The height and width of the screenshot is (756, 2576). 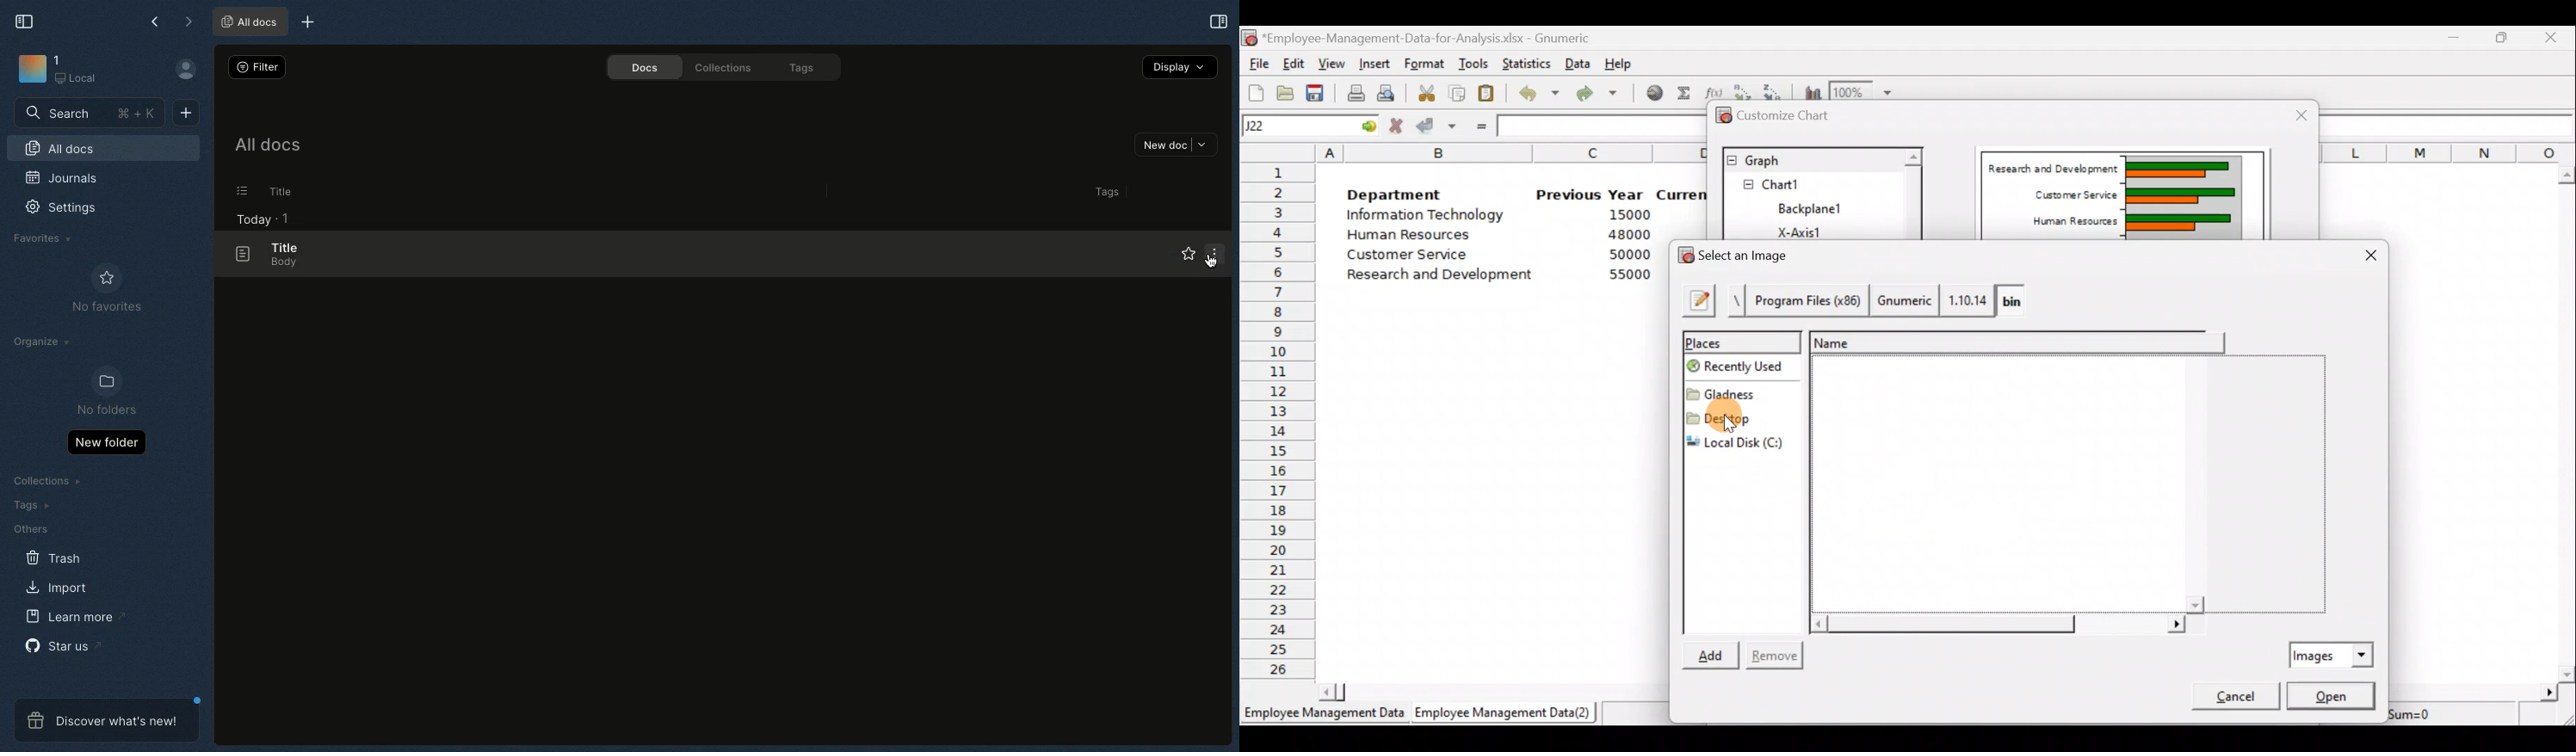 I want to click on Chart1, so click(x=1794, y=185).